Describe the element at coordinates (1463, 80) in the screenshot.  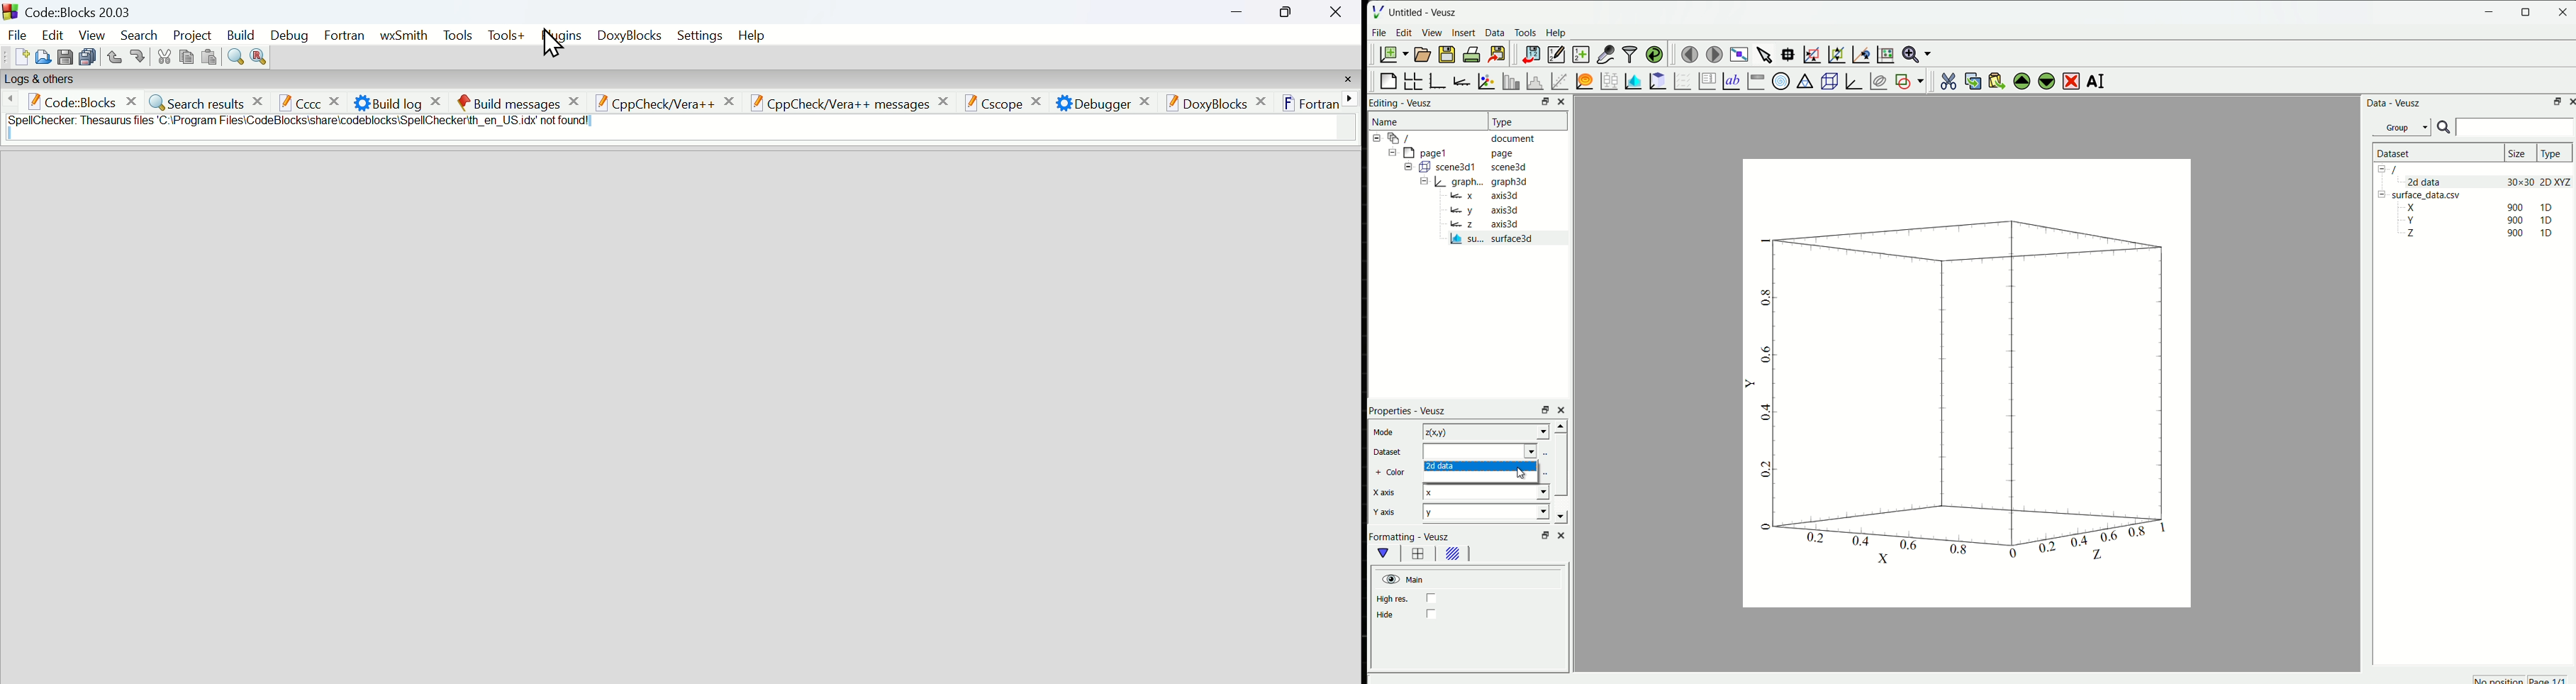
I see `add an axis to the plot` at that location.